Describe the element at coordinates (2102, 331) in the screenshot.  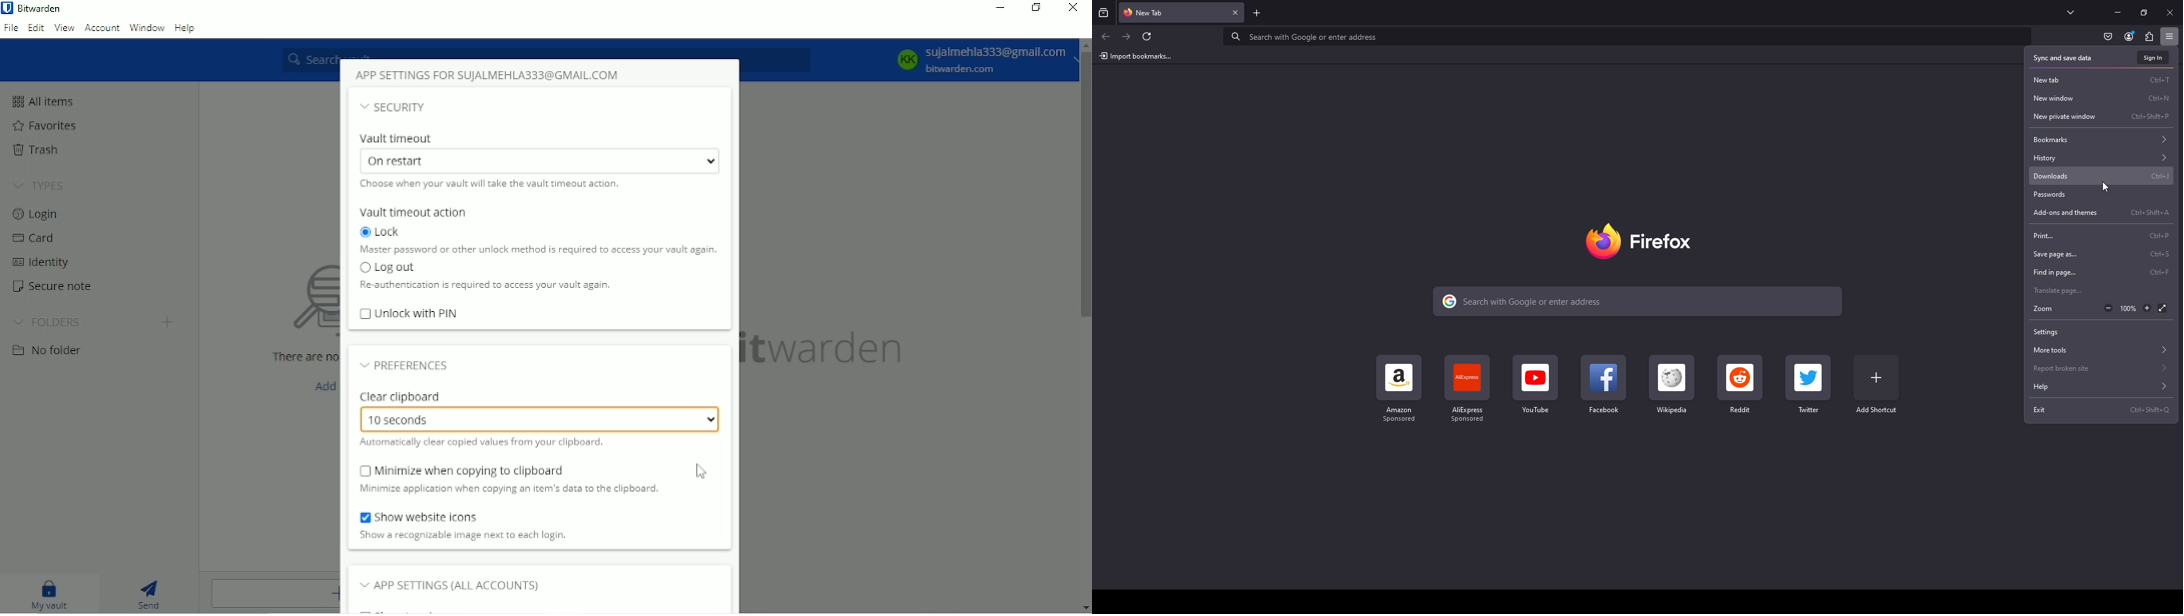
I see `Settings` at that location.